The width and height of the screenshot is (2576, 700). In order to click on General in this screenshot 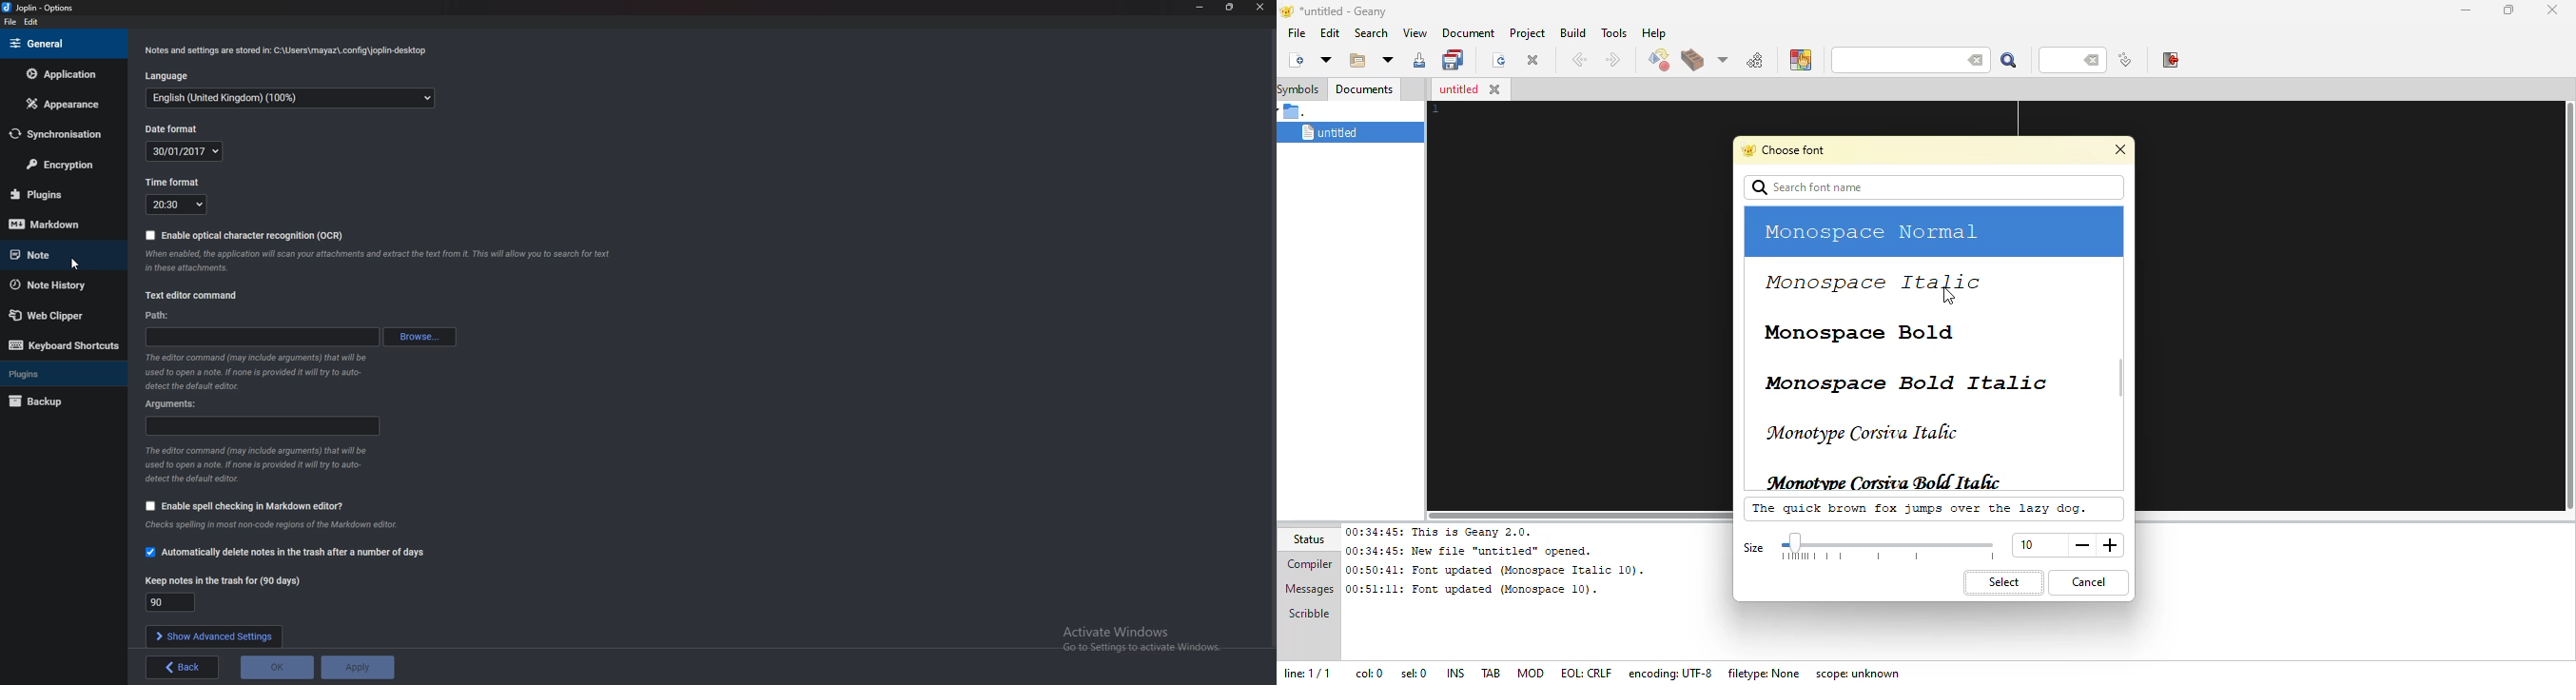, I will do `click(55, 45)`.